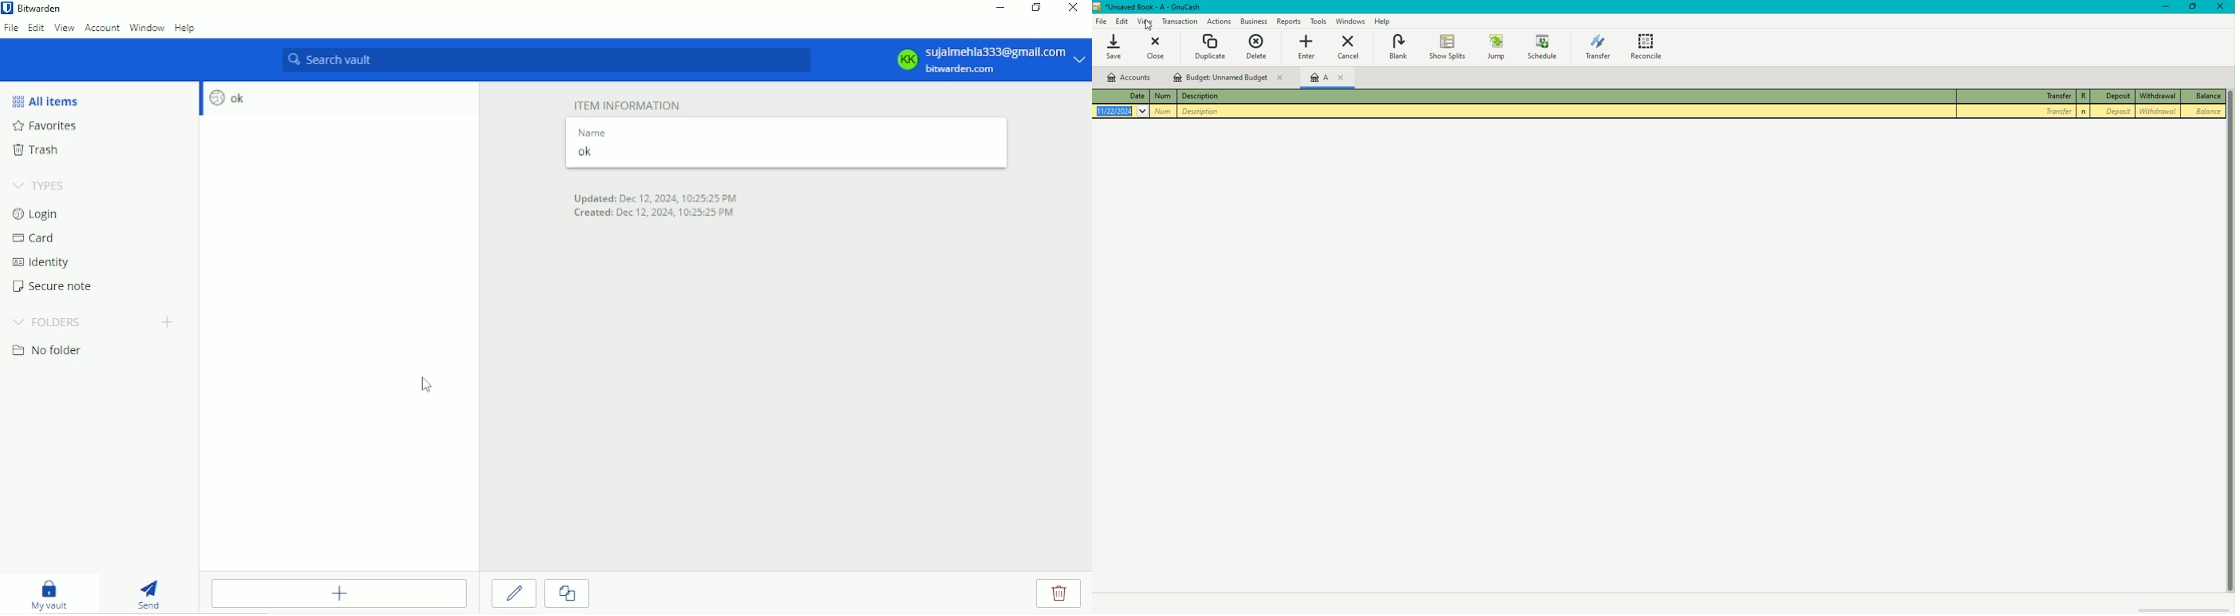 This screenshot has height=616, width=2240. I want to click on Transaction, so click(1179, 22).